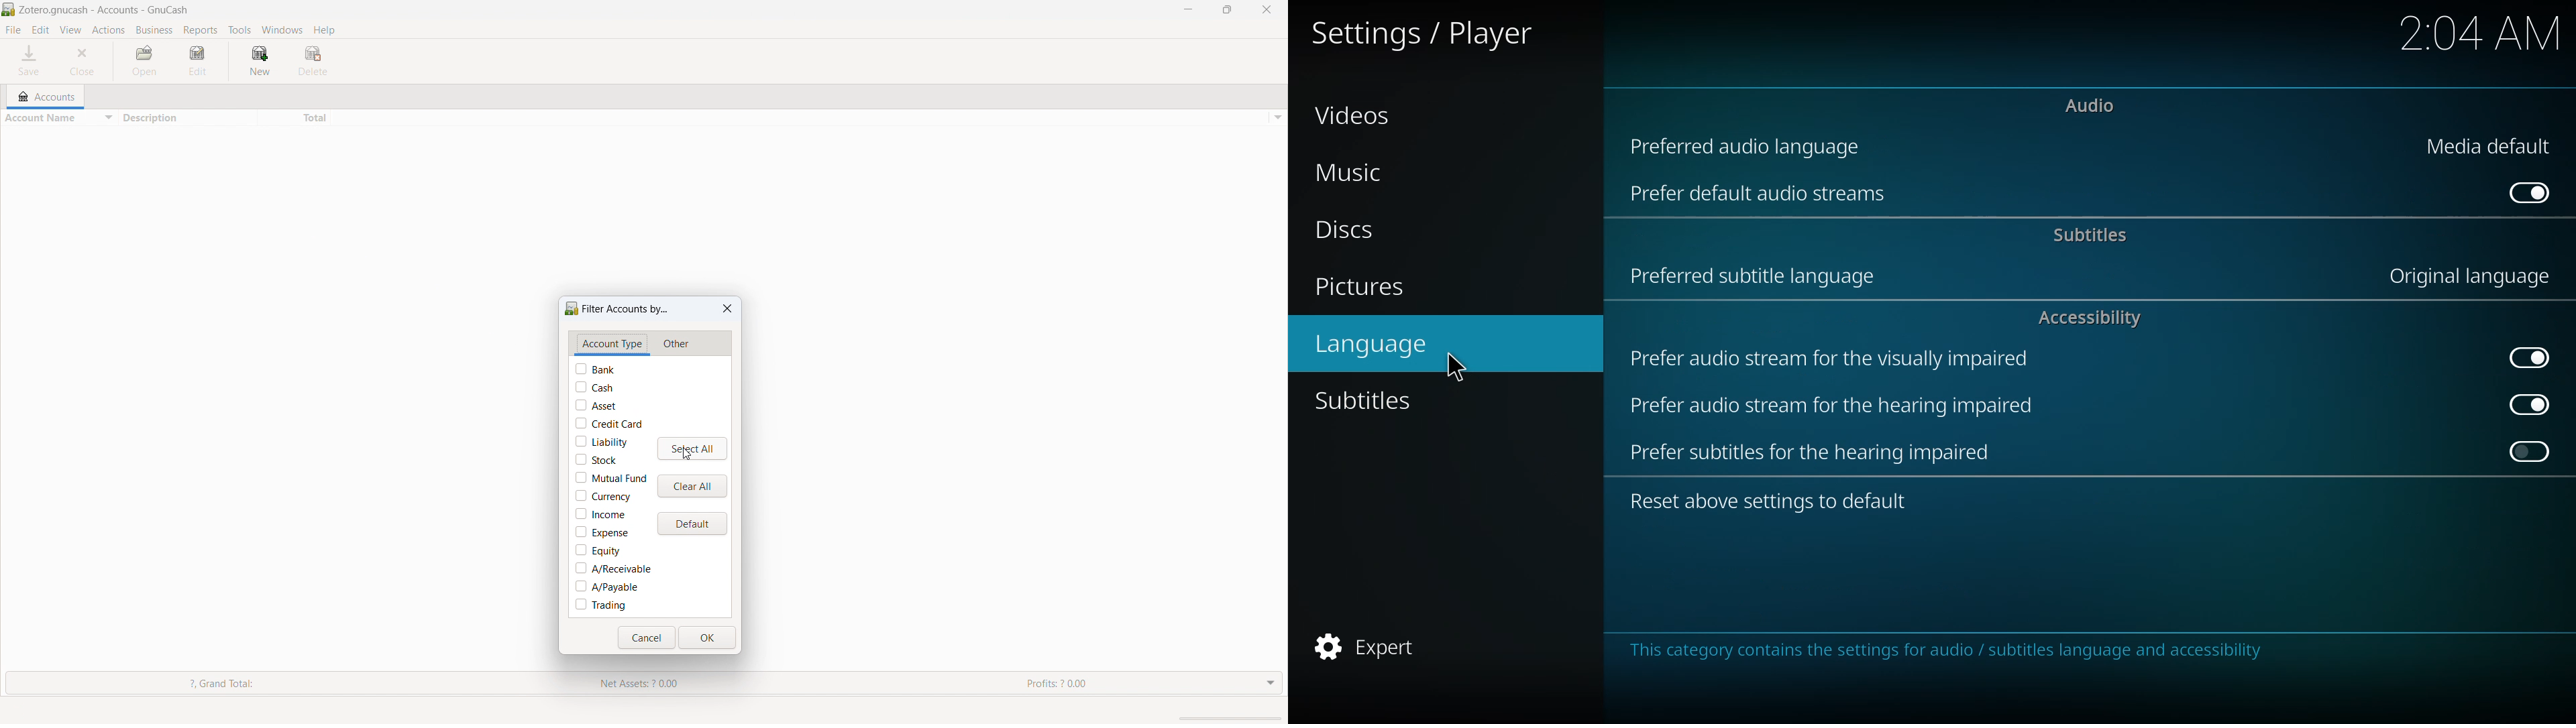  What do you see at coordinates (243, 684) in the screenshot?
I see ` Grand Total:` at bounding box center [243, 684].